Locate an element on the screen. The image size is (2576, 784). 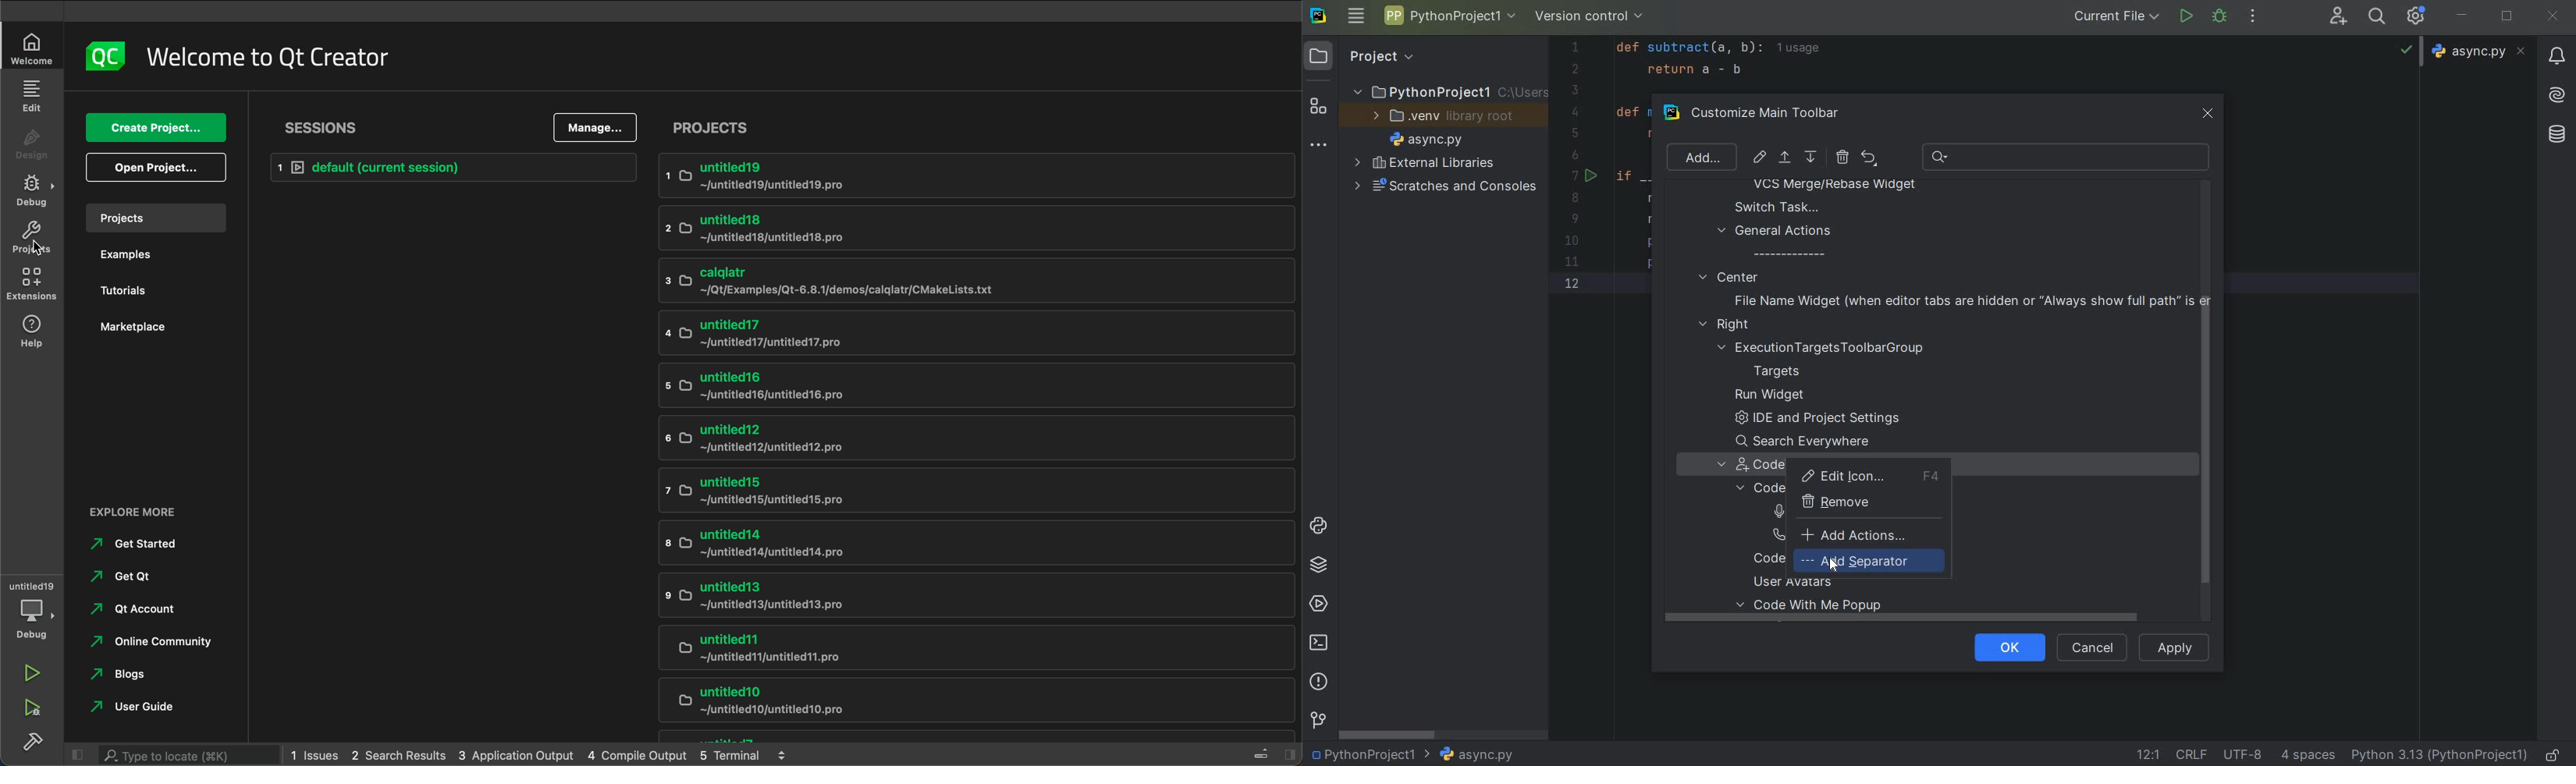
PYTHON CONSOLE is located at coordinates (1320, 529).